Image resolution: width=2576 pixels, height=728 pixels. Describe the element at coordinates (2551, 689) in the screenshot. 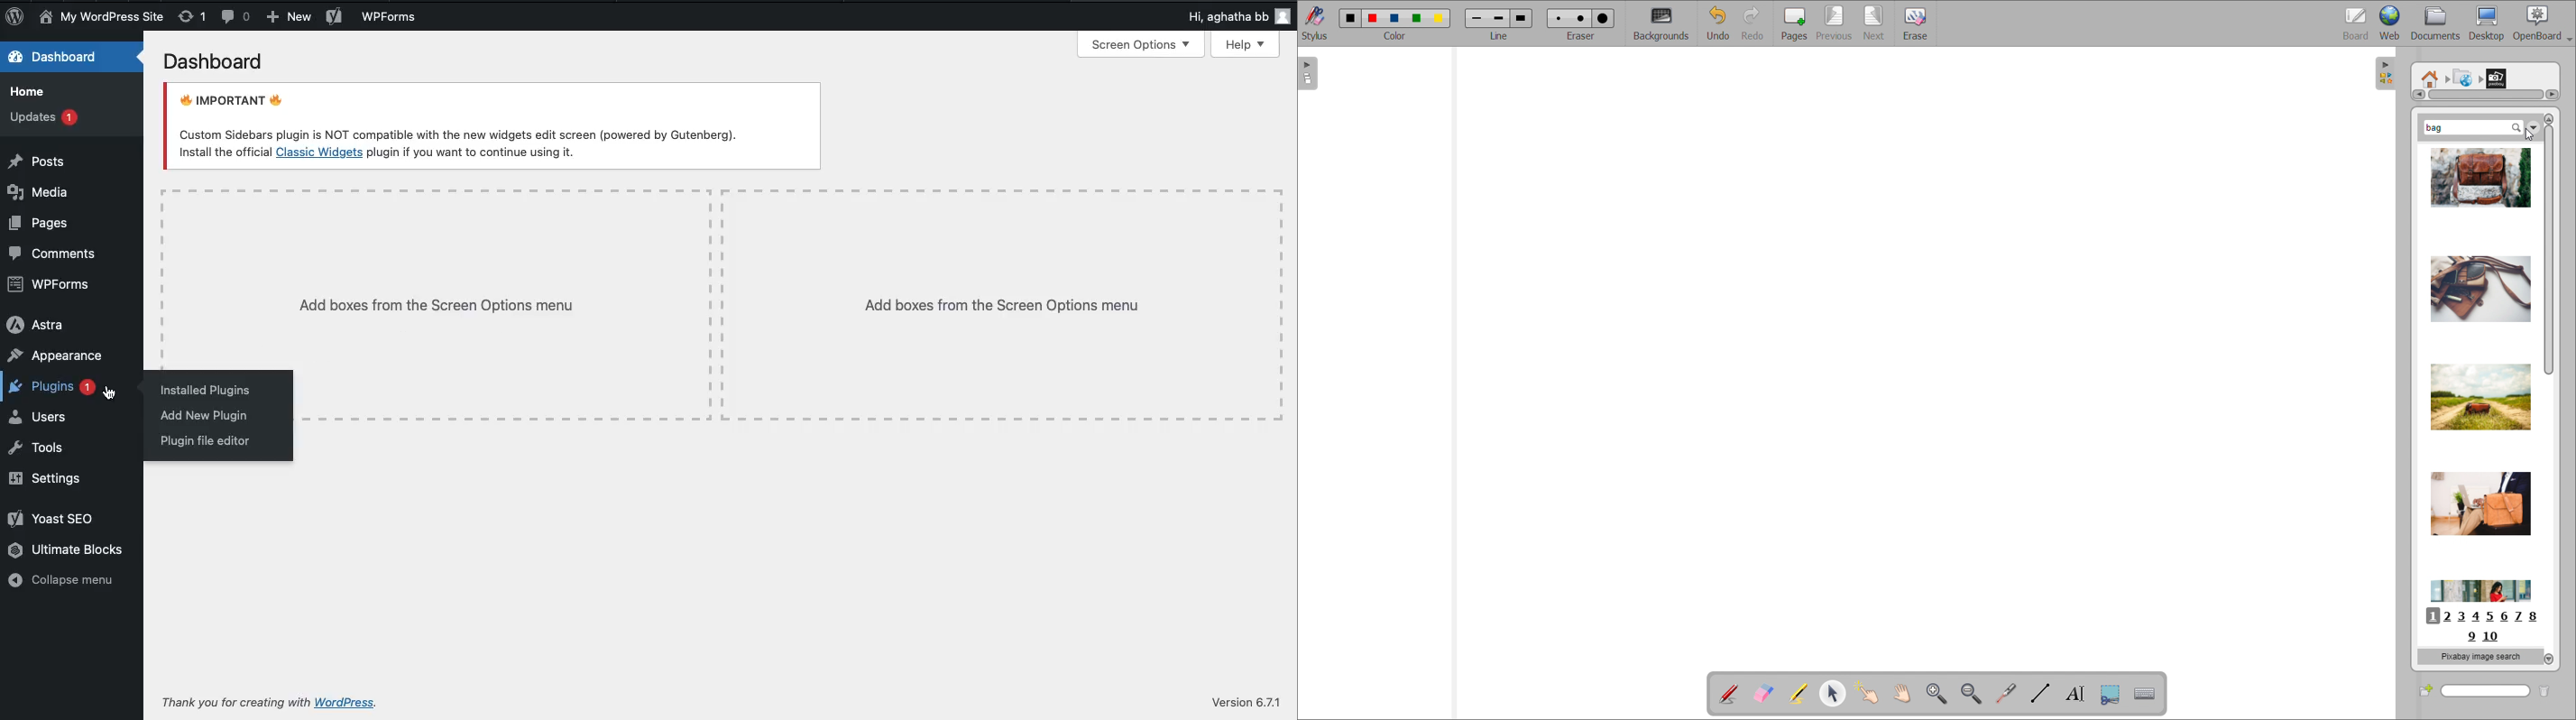

I see `delete` at that location.